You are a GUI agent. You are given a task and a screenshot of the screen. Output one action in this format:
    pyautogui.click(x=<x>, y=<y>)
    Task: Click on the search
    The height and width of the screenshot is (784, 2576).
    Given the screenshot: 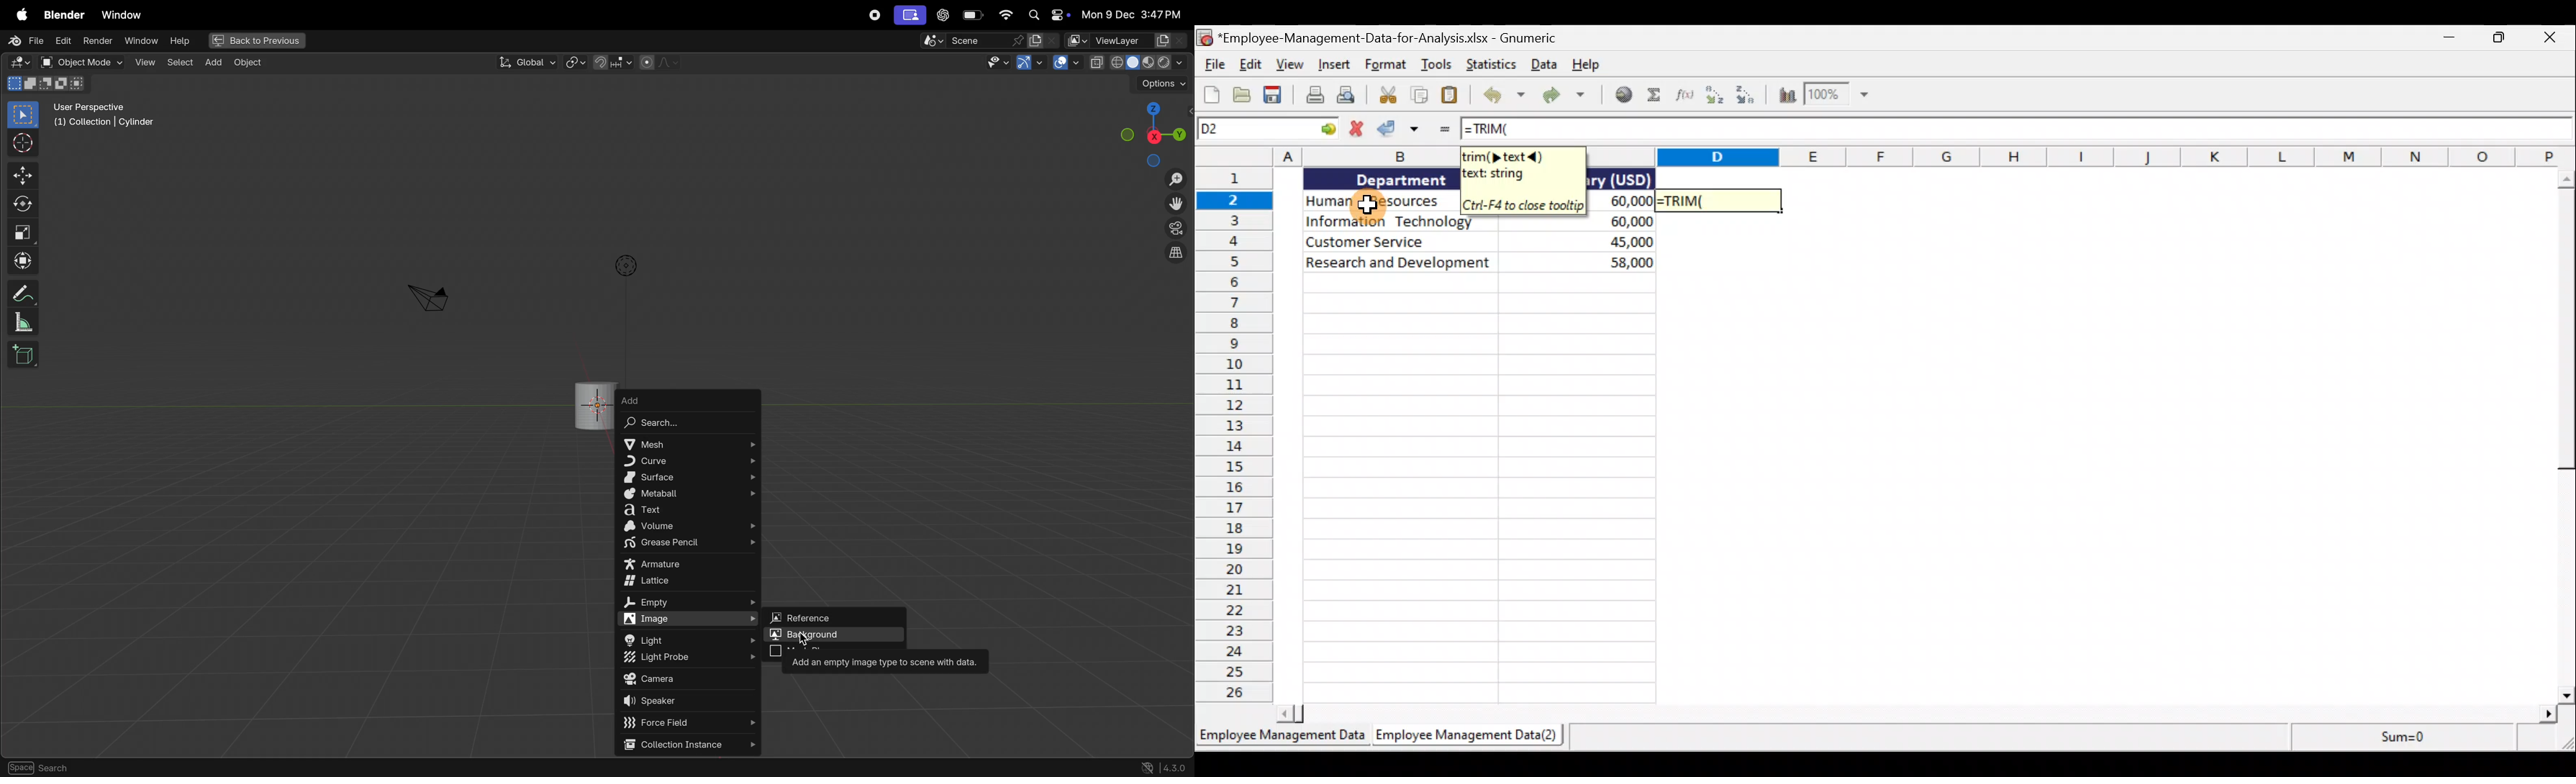 What is the action you would take?
    pyautogui.click(x=676, y=424)
    